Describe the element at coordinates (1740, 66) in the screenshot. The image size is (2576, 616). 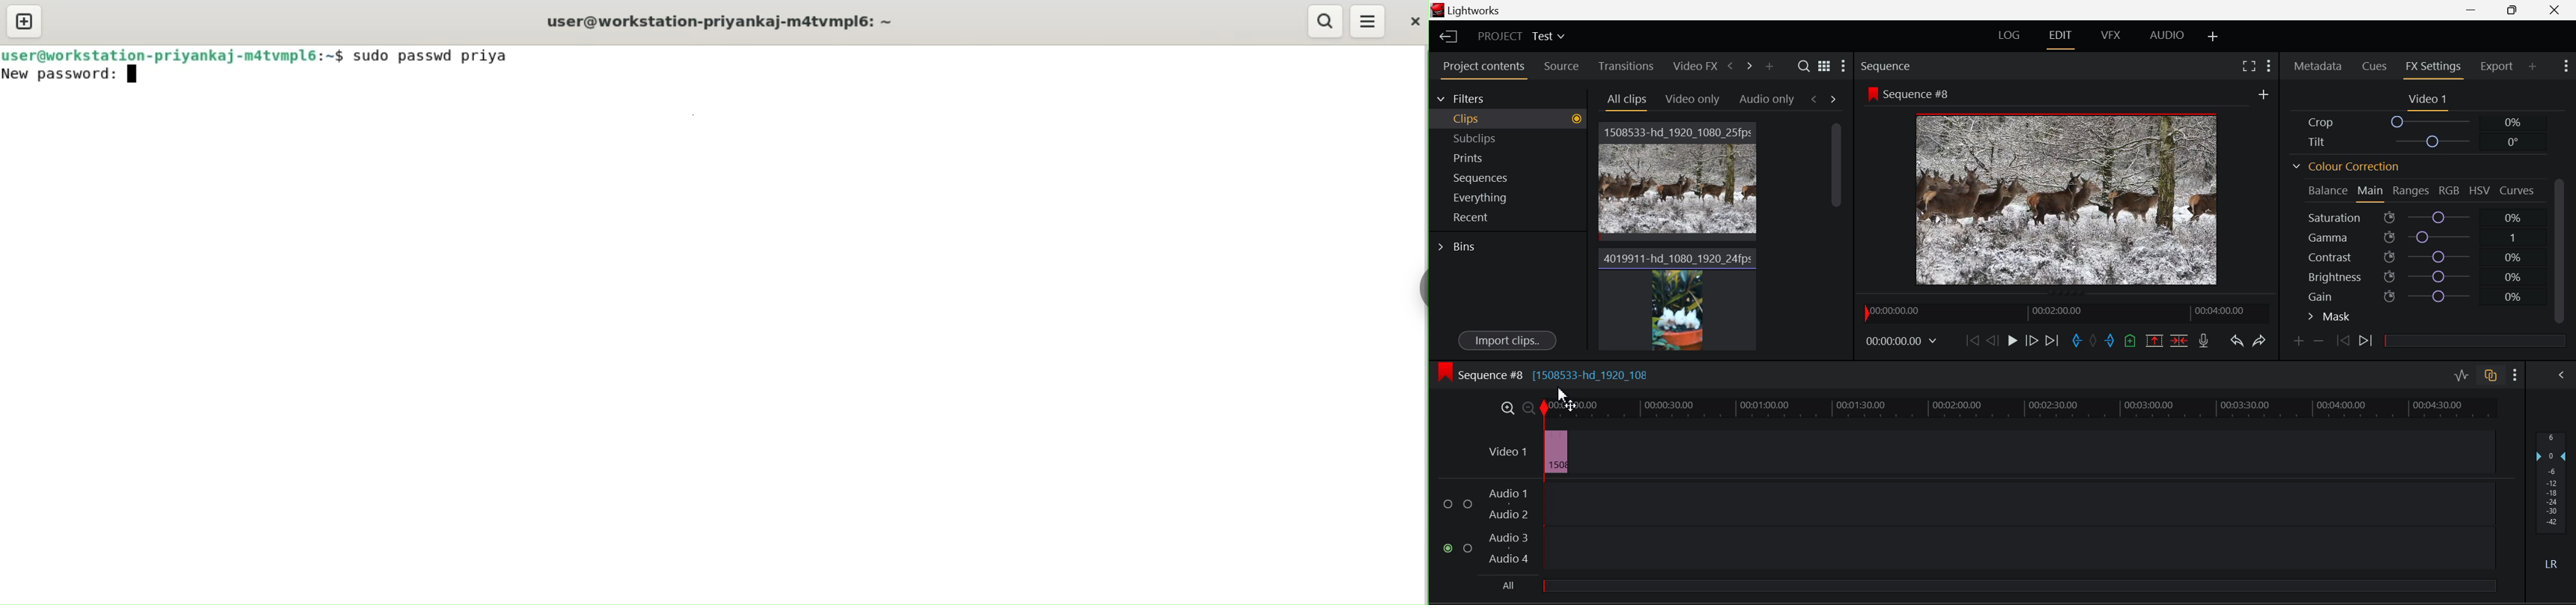
I see `Move Across Tabs` at that location.